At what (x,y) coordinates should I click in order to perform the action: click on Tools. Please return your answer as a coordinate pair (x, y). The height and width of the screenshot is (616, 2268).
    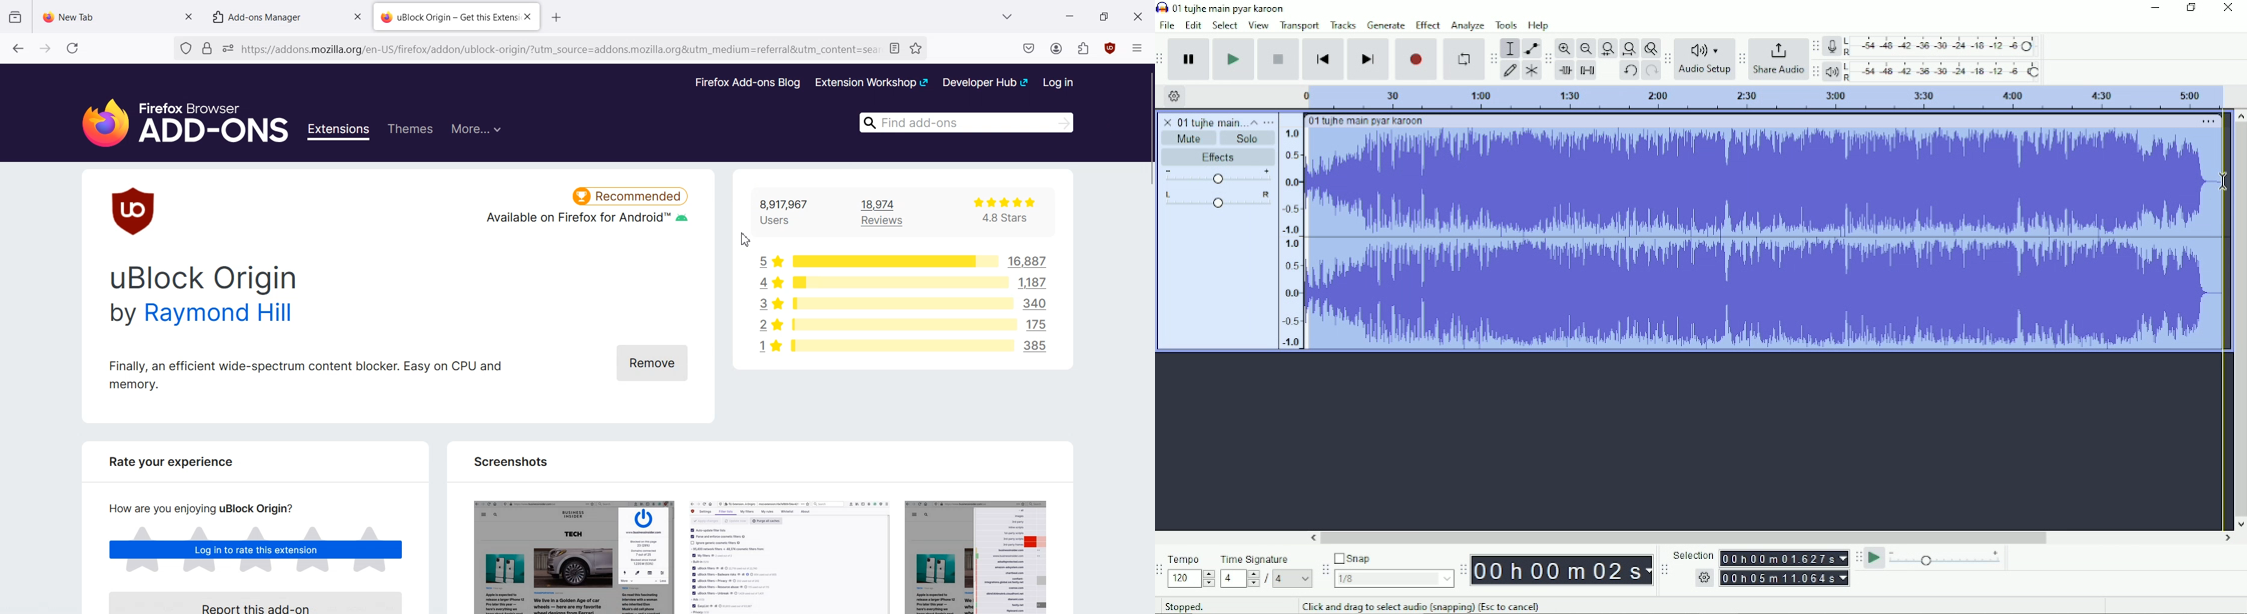
    Looking at the image, I should click on (1506, 25).